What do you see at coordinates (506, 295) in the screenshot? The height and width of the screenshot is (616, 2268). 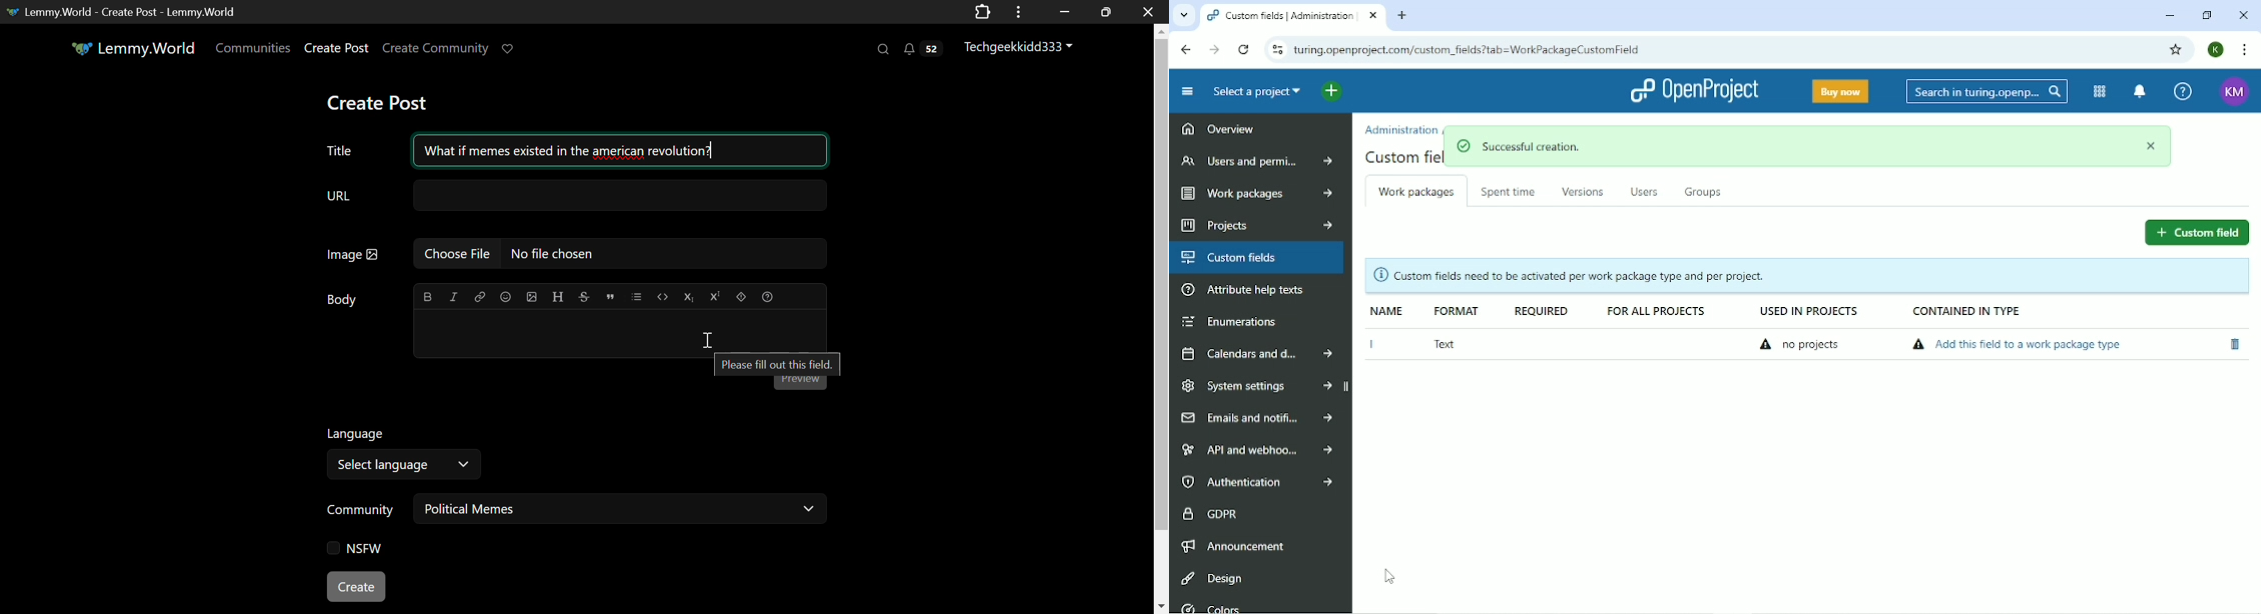 I see `Insert Emoji` at bounding box center [506, 295].